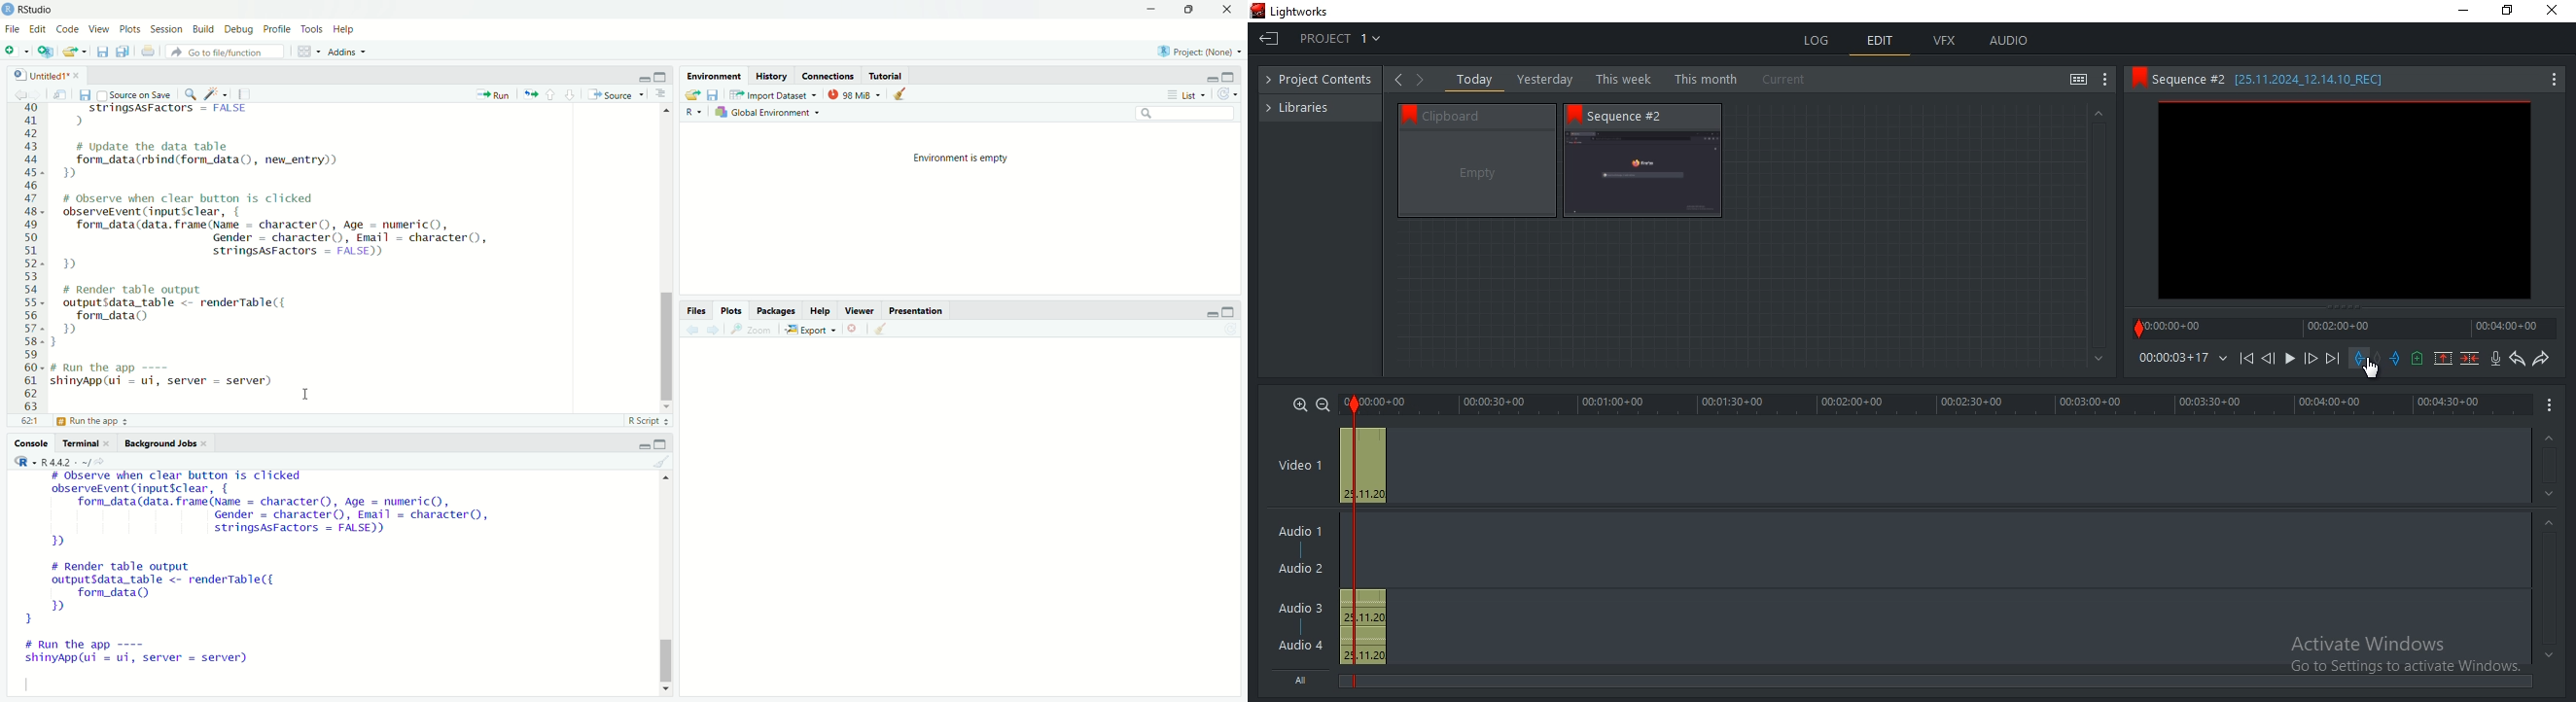 This screenshot has height=728, width=2576. Describe the element at coordinates (491, 93) in the screenshot. I see `run the current line or selection` at that location.